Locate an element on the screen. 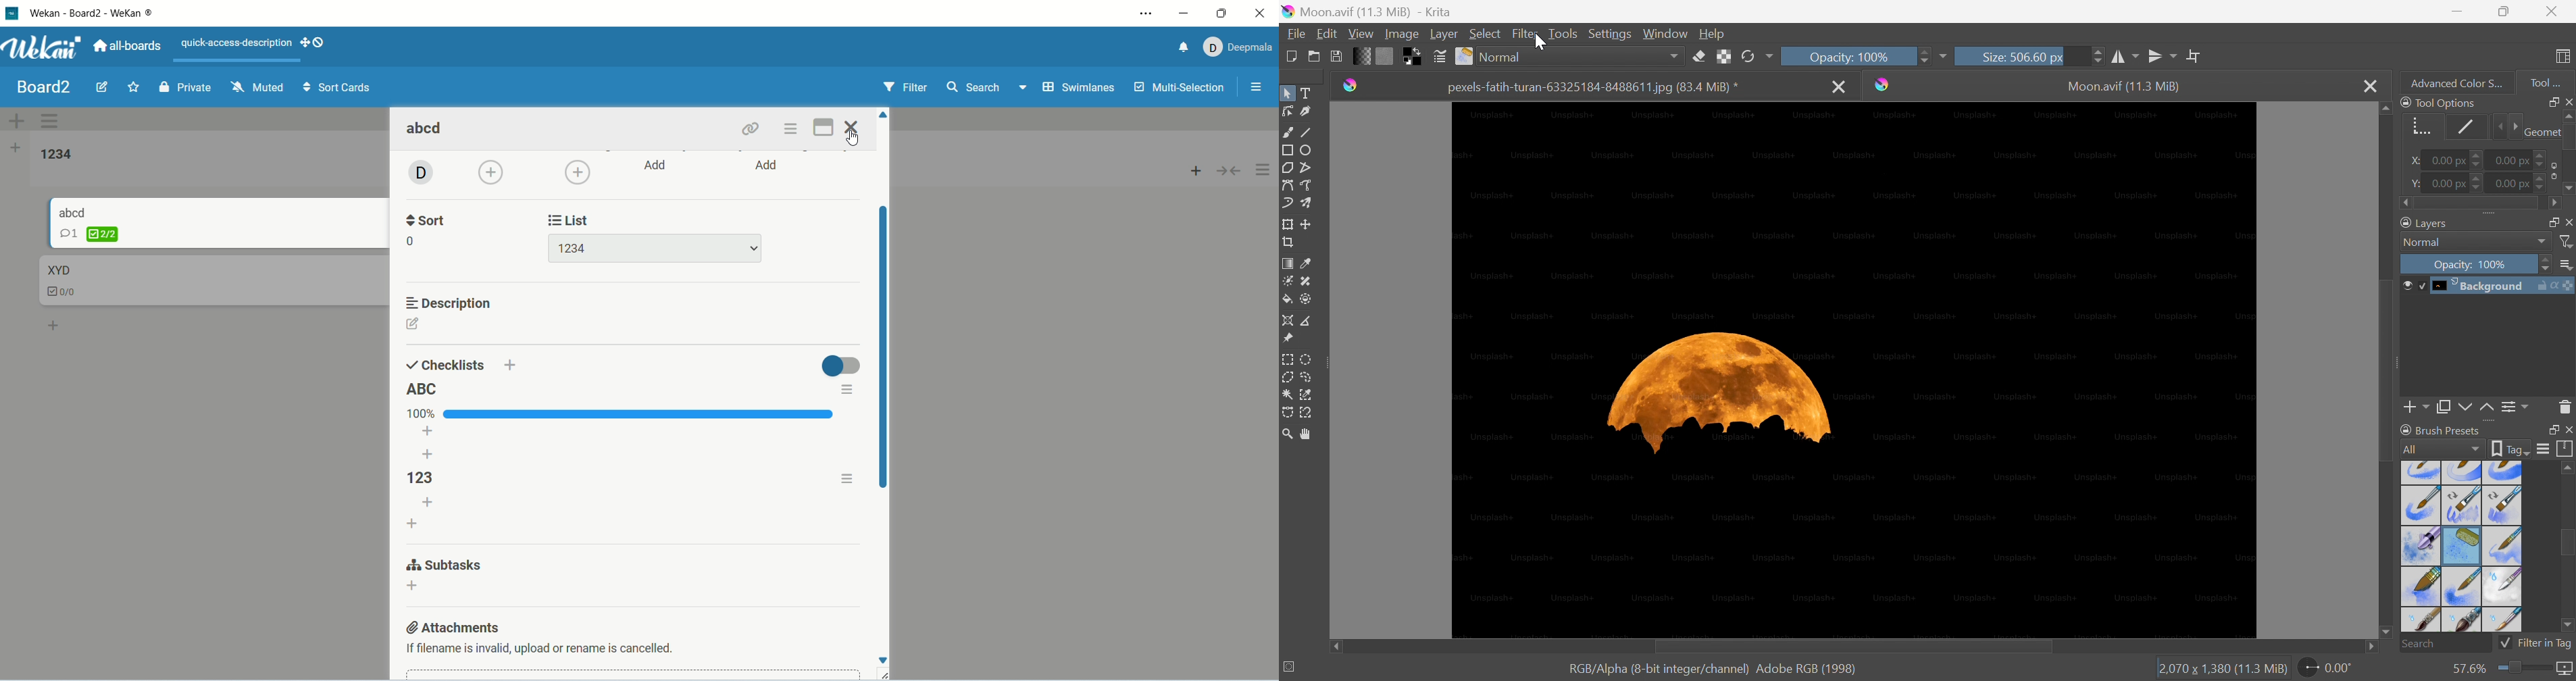 This screenshot has width=2576, height=700. account is located at coordinates (1239, 47).